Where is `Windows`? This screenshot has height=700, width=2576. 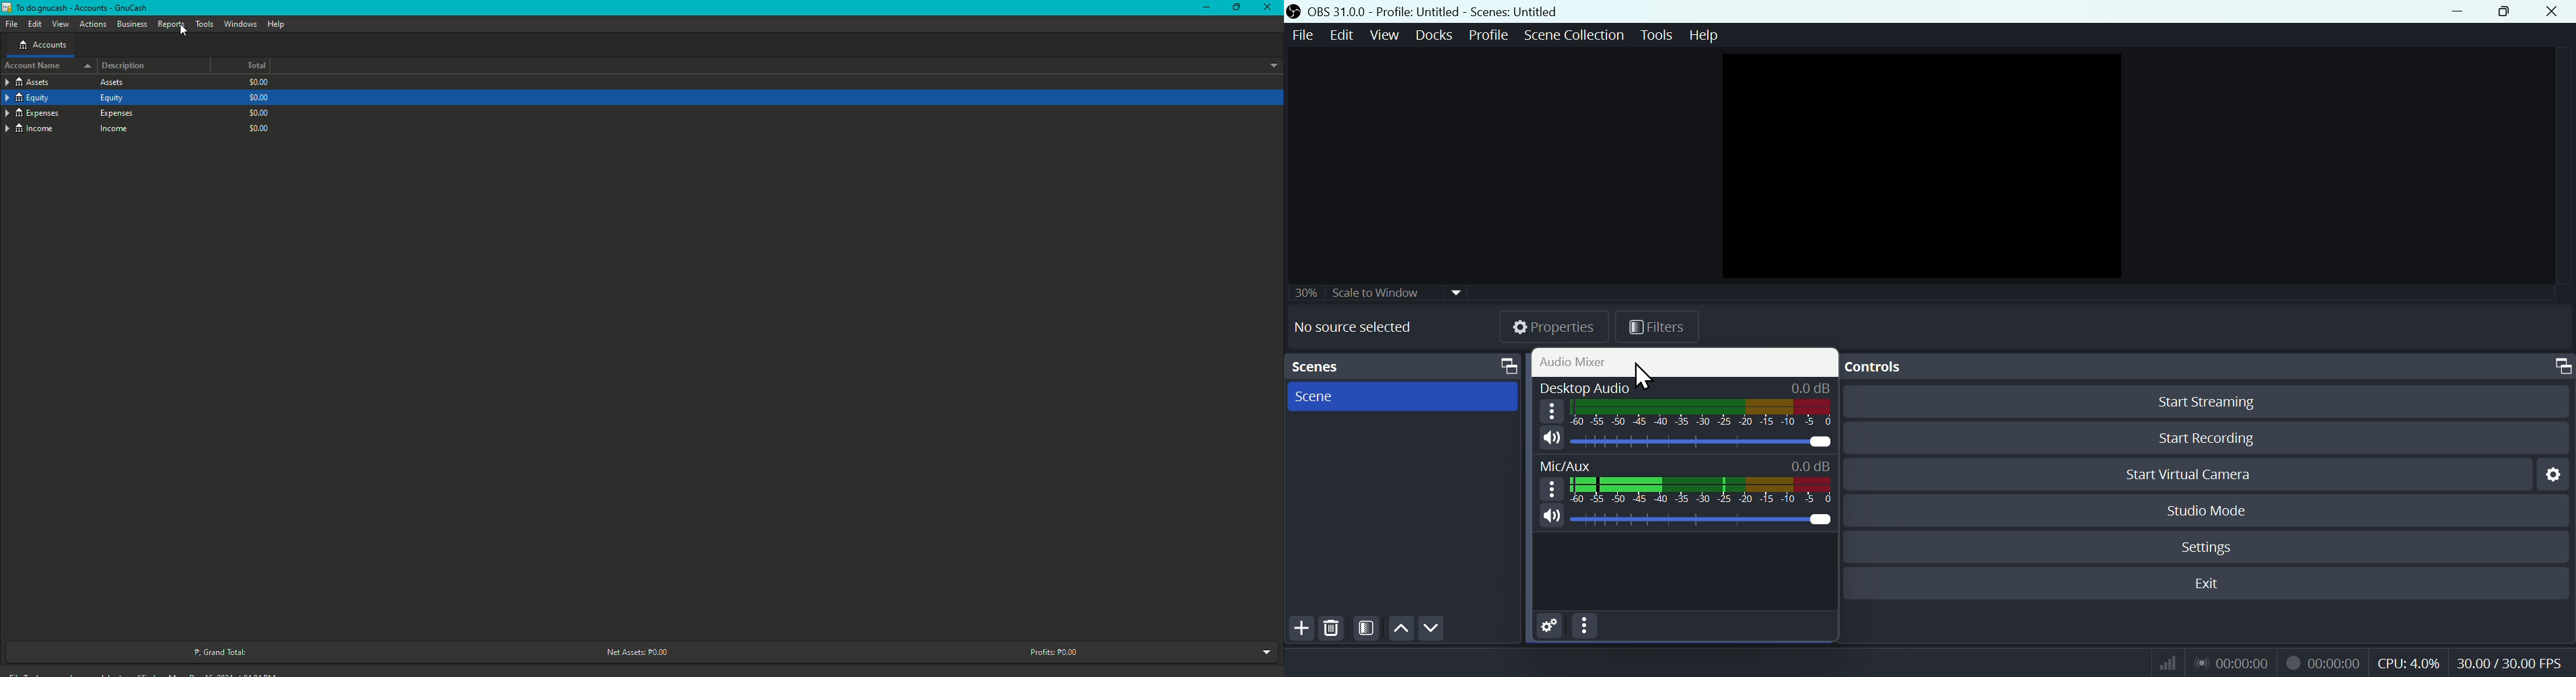 Windows is located at coordinates (243, 23).